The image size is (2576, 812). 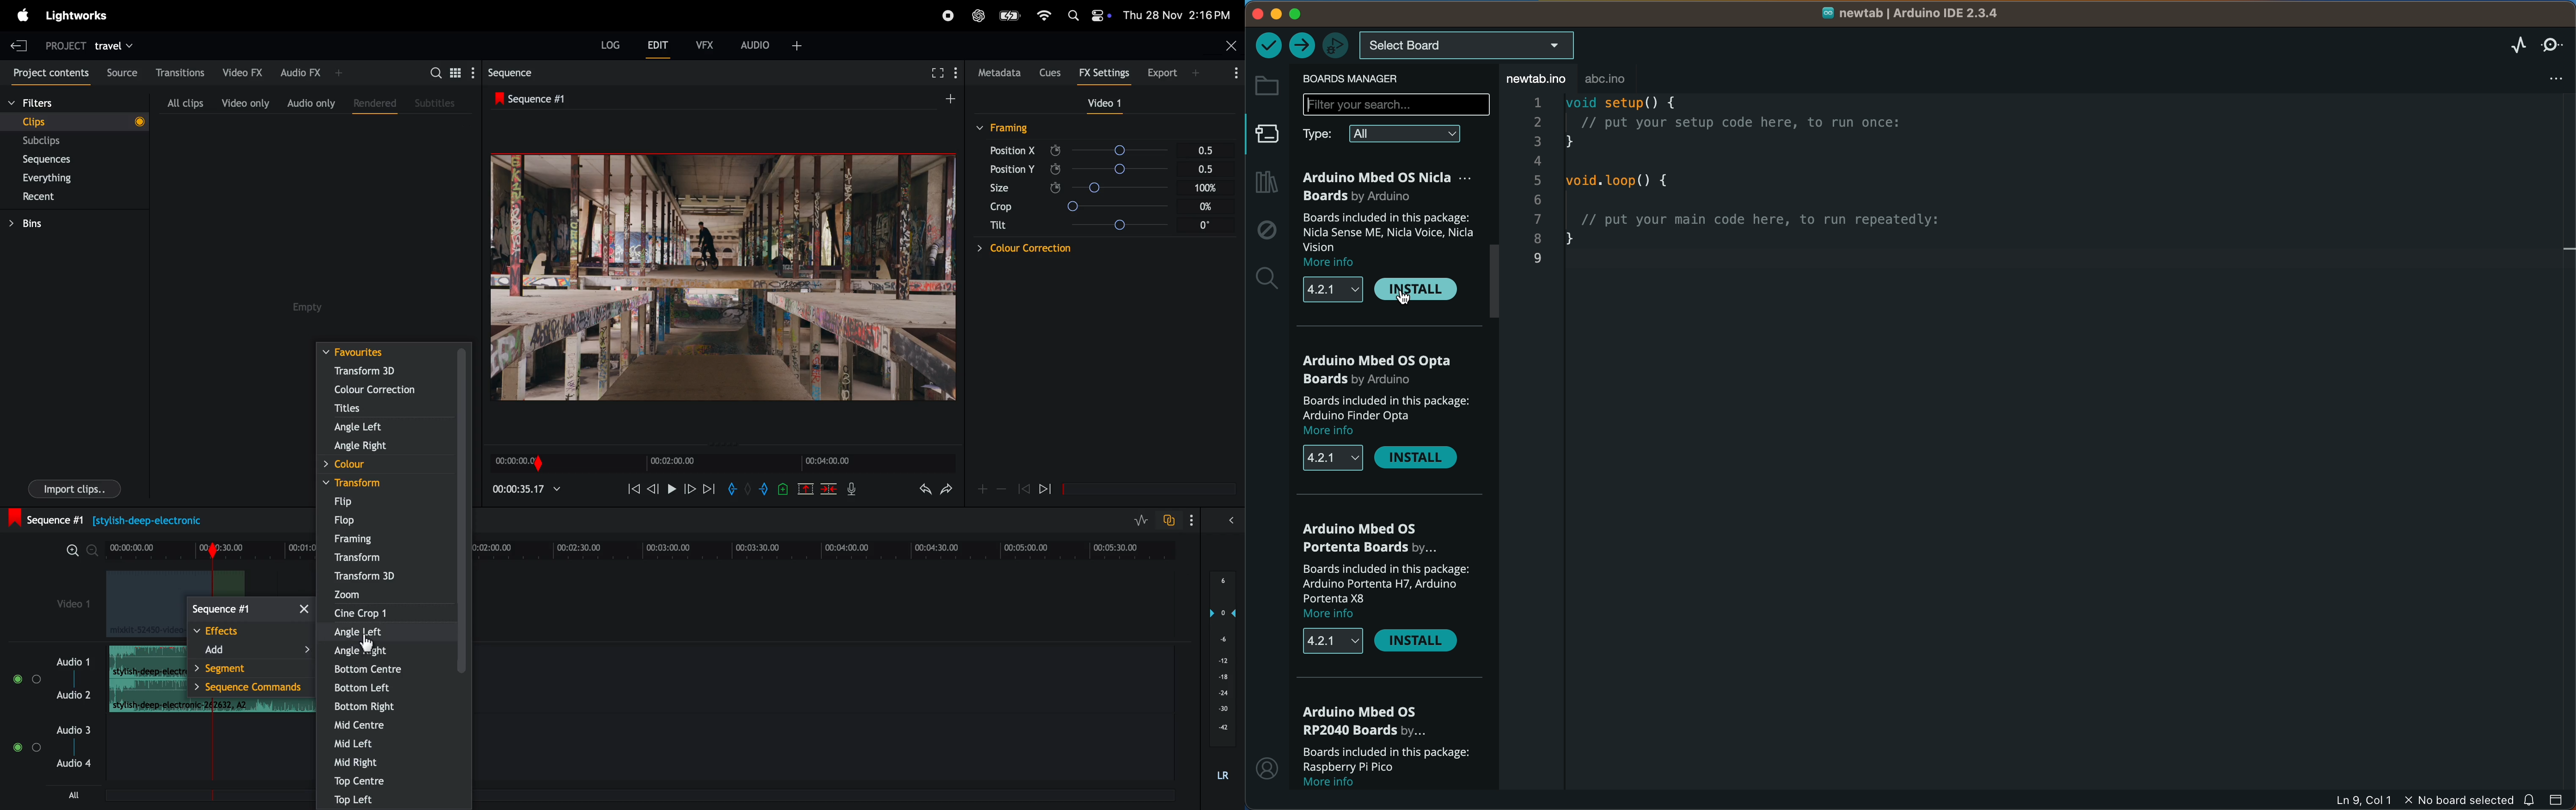 What do you see at coordinates (378, 371) in the screenshot?
I see `trans form 3d` at bounding box center [378, 371].